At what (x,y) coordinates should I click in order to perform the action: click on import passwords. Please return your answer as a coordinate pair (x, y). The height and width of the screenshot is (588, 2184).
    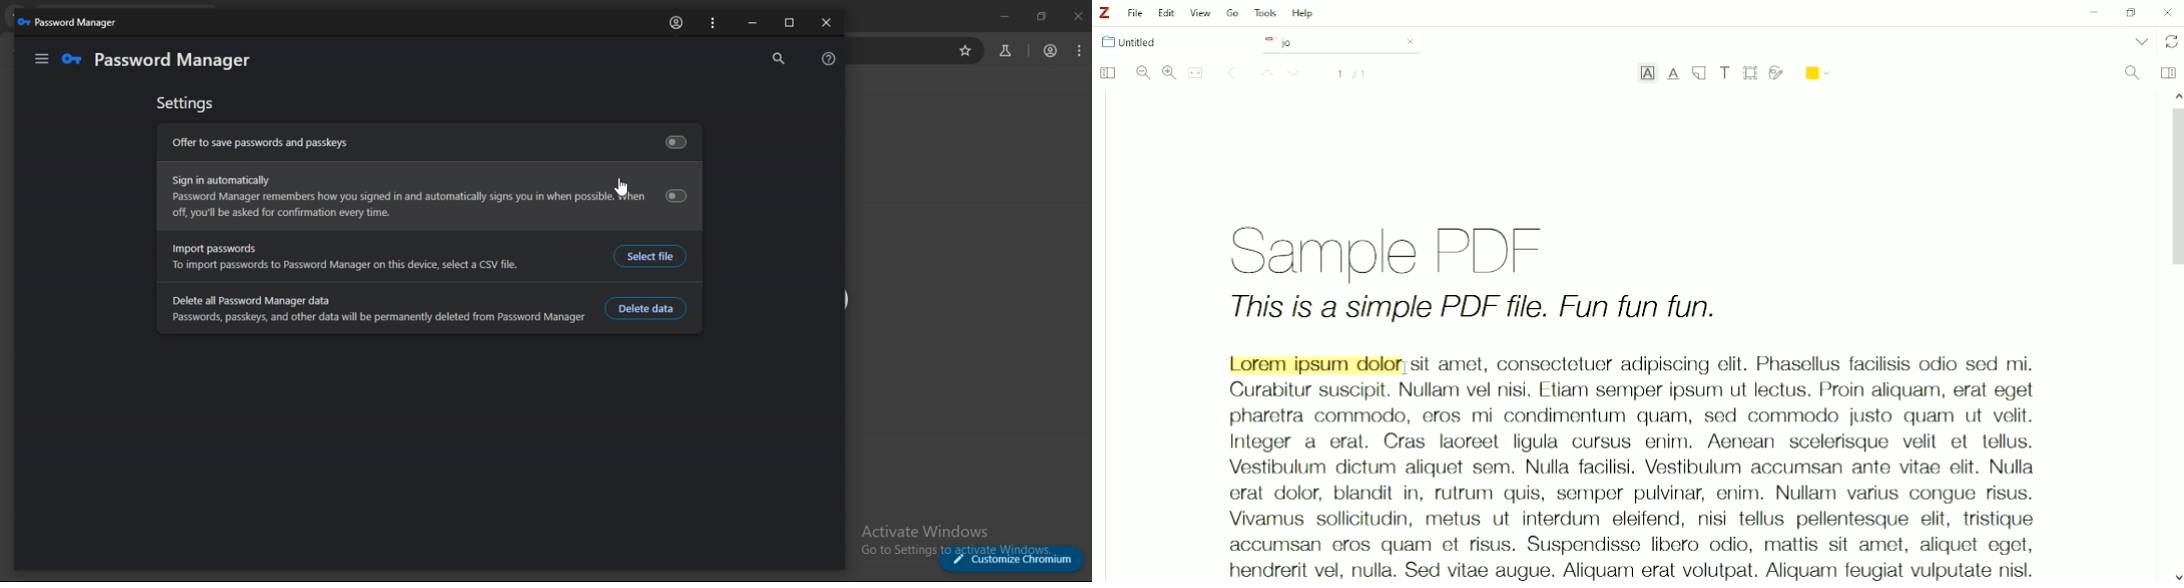
    Looking at the image, I should click on (376, 256).